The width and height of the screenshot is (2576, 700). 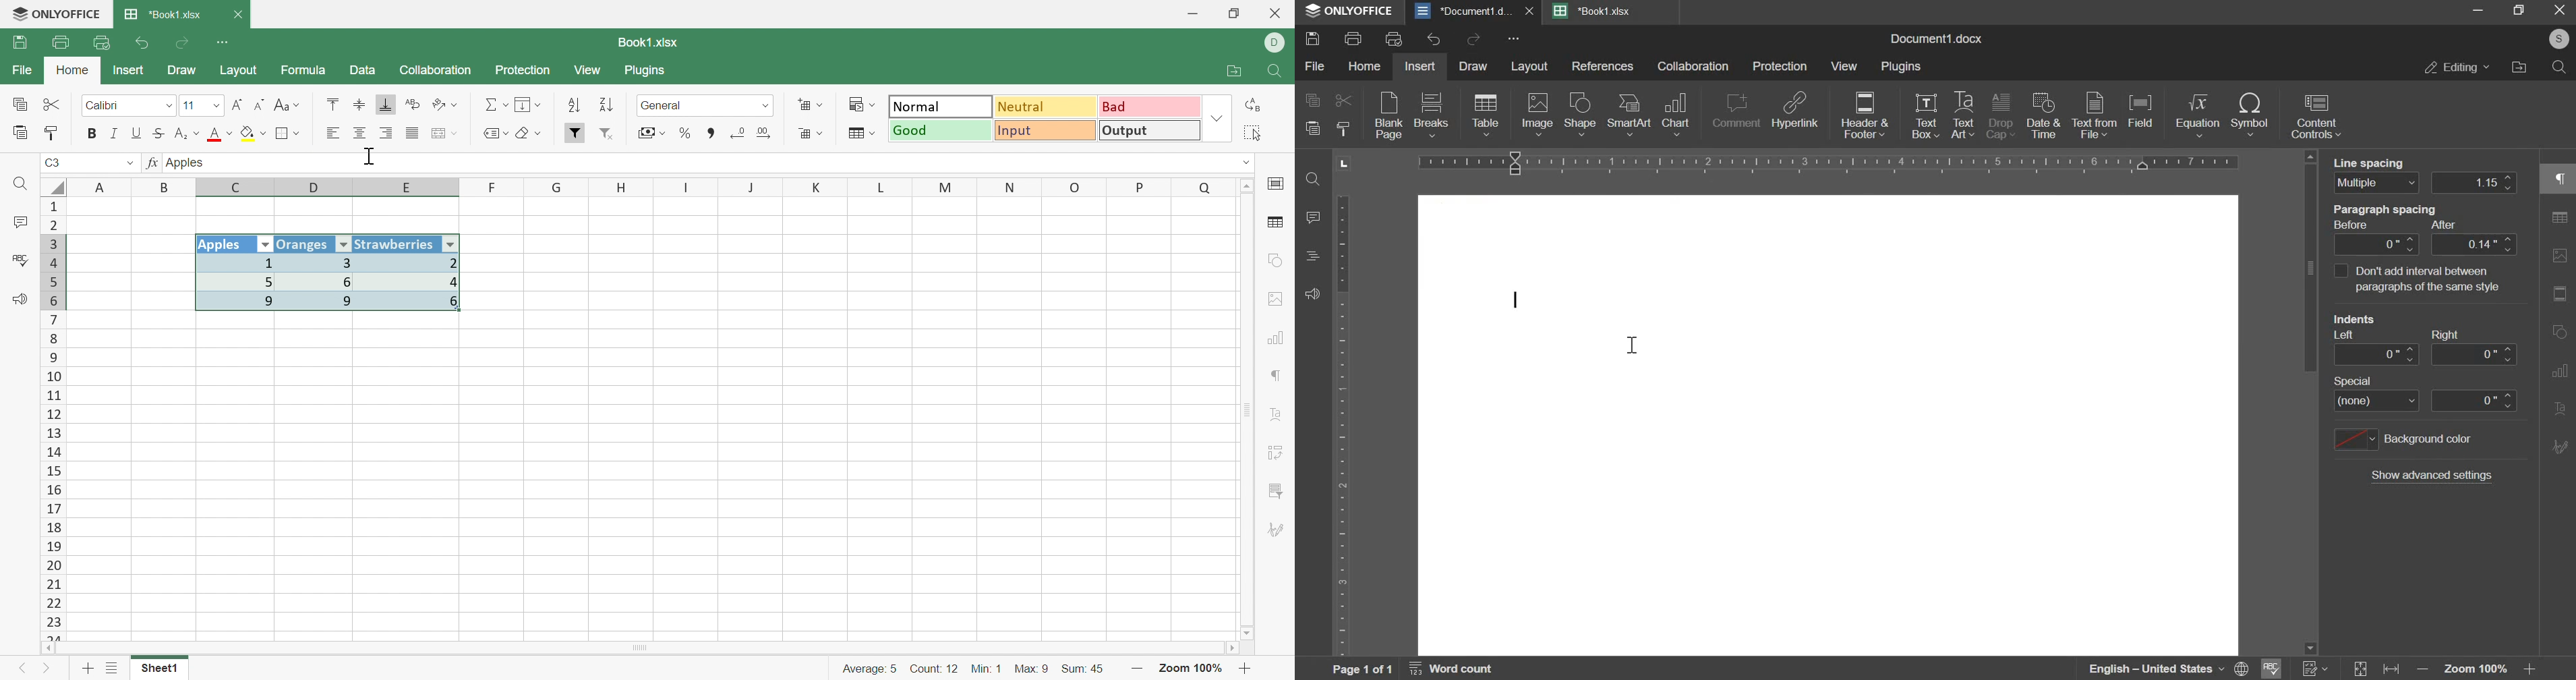 I want to click on Insert, so click(x=129, y=69).